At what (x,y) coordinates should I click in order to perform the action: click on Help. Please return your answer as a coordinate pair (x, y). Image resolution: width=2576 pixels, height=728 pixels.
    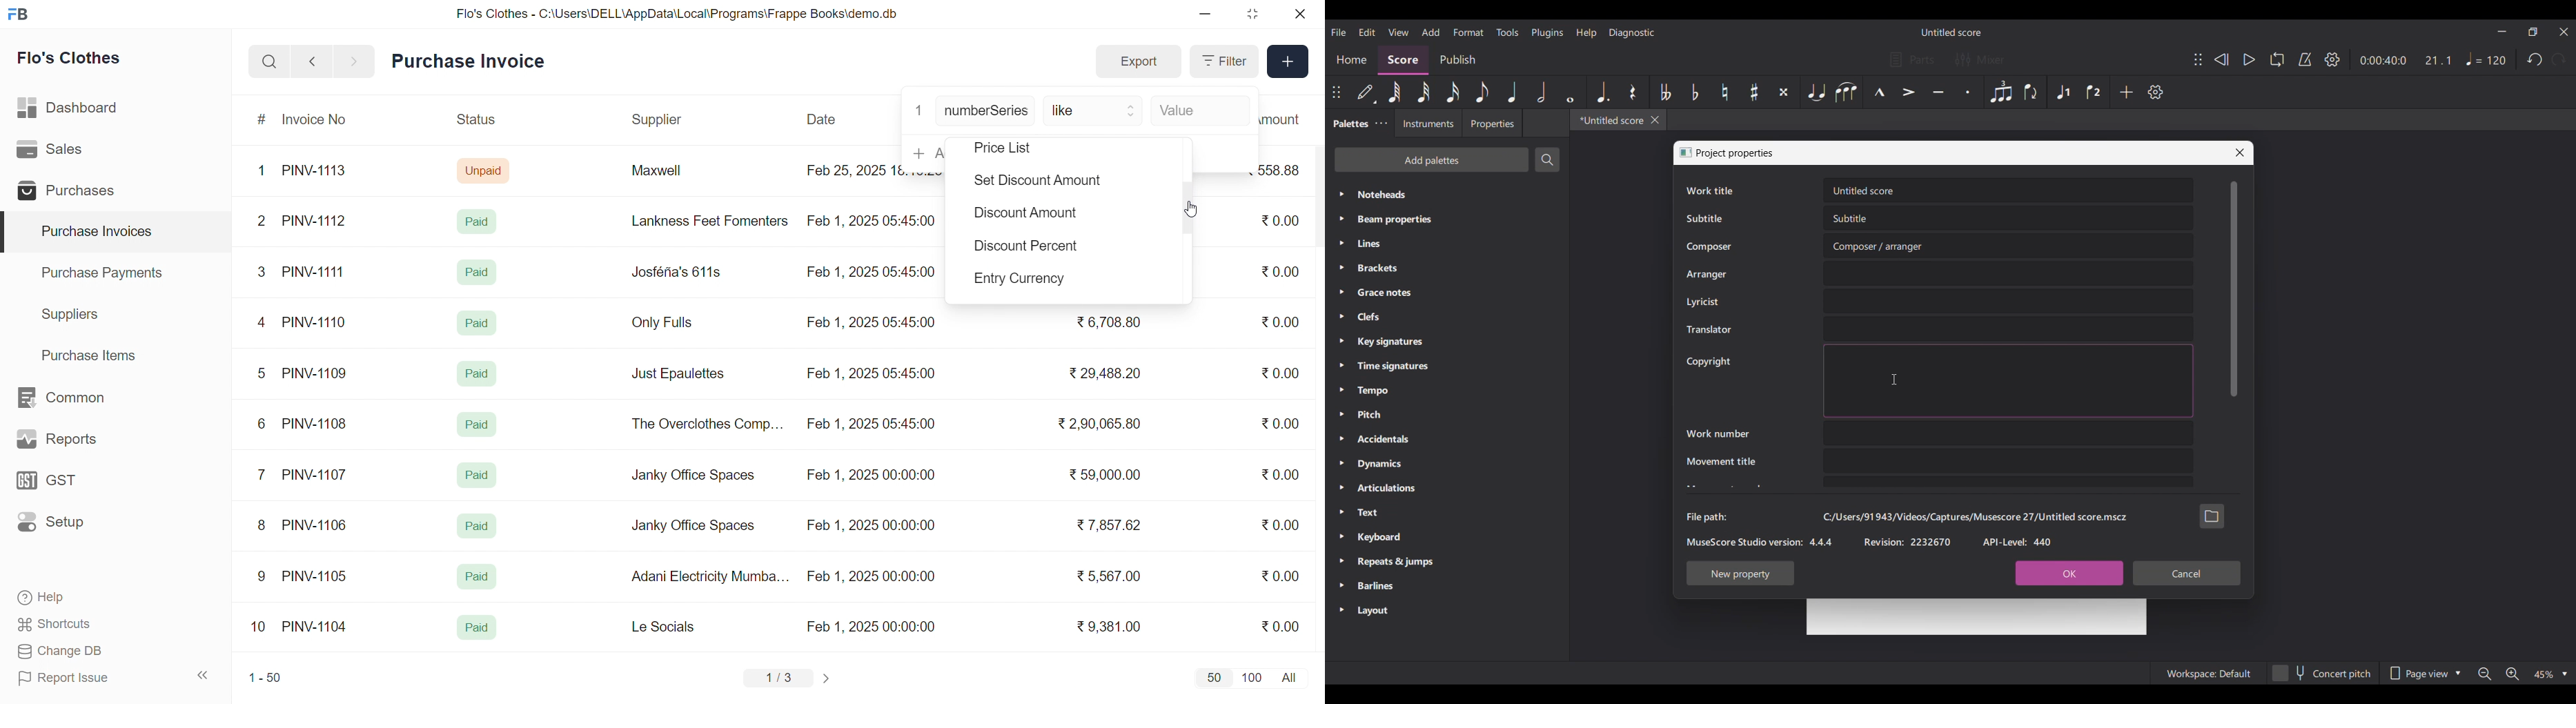
    Looking at the image, I should click on (86, 598).